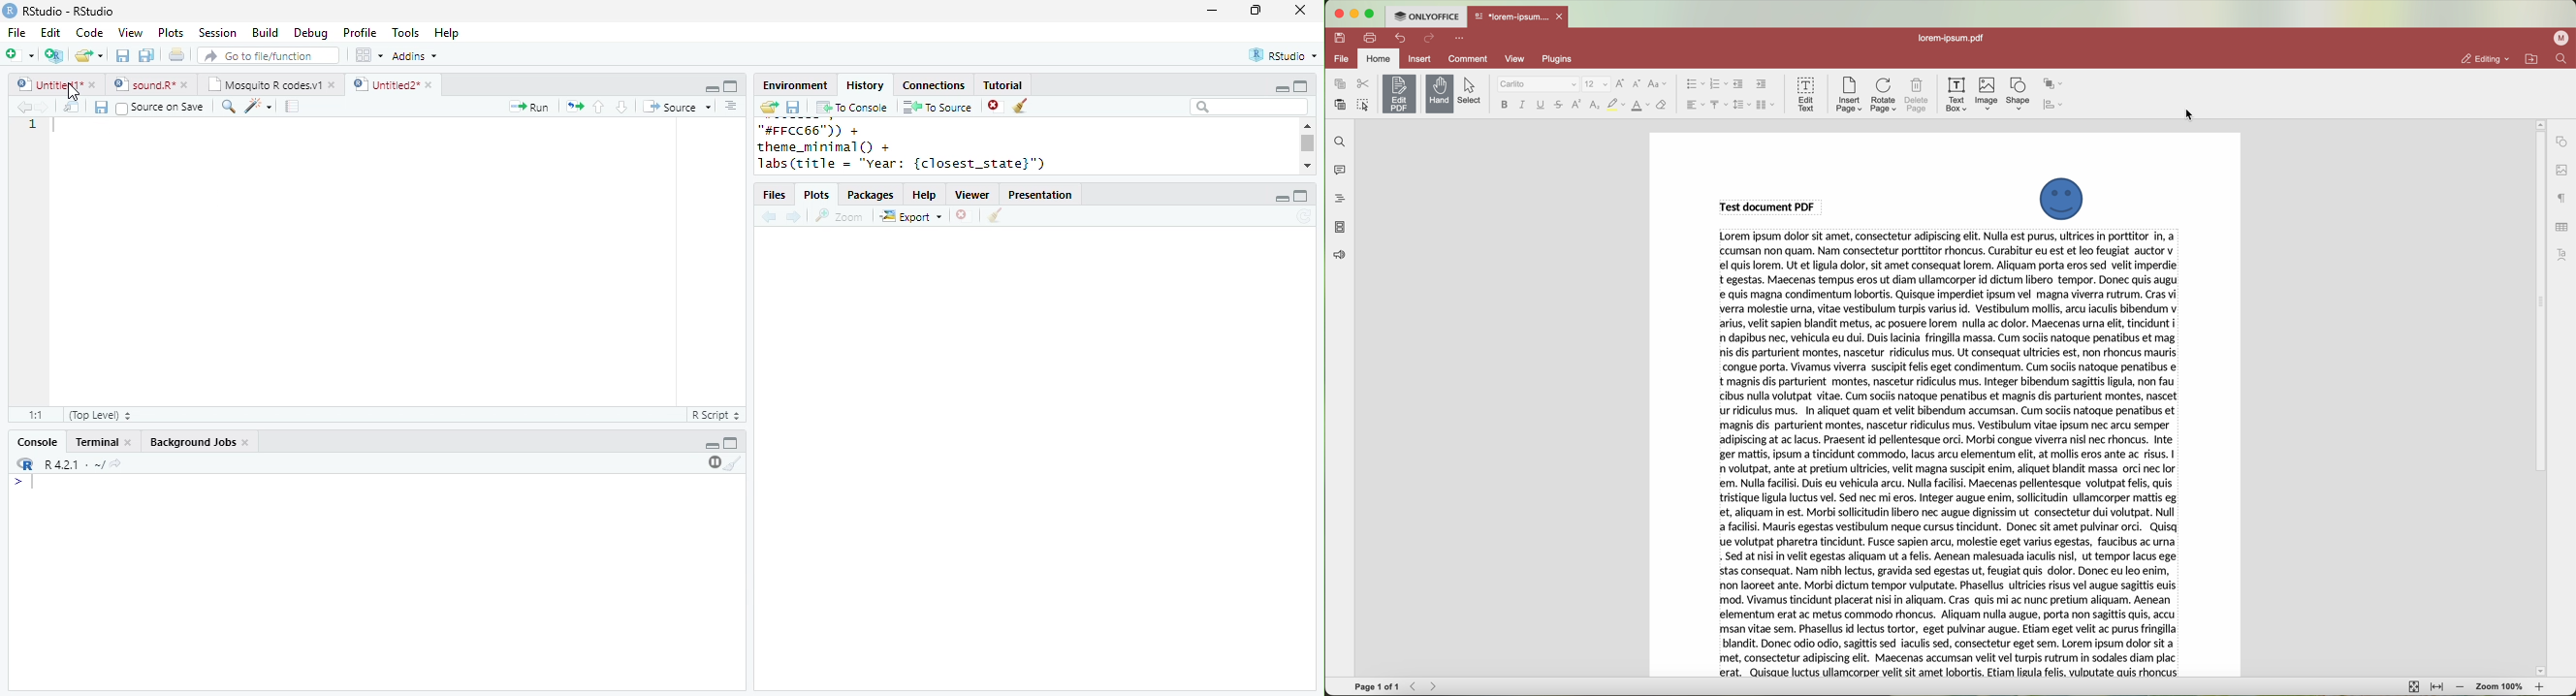  I want to click on options, so click(731, 106).